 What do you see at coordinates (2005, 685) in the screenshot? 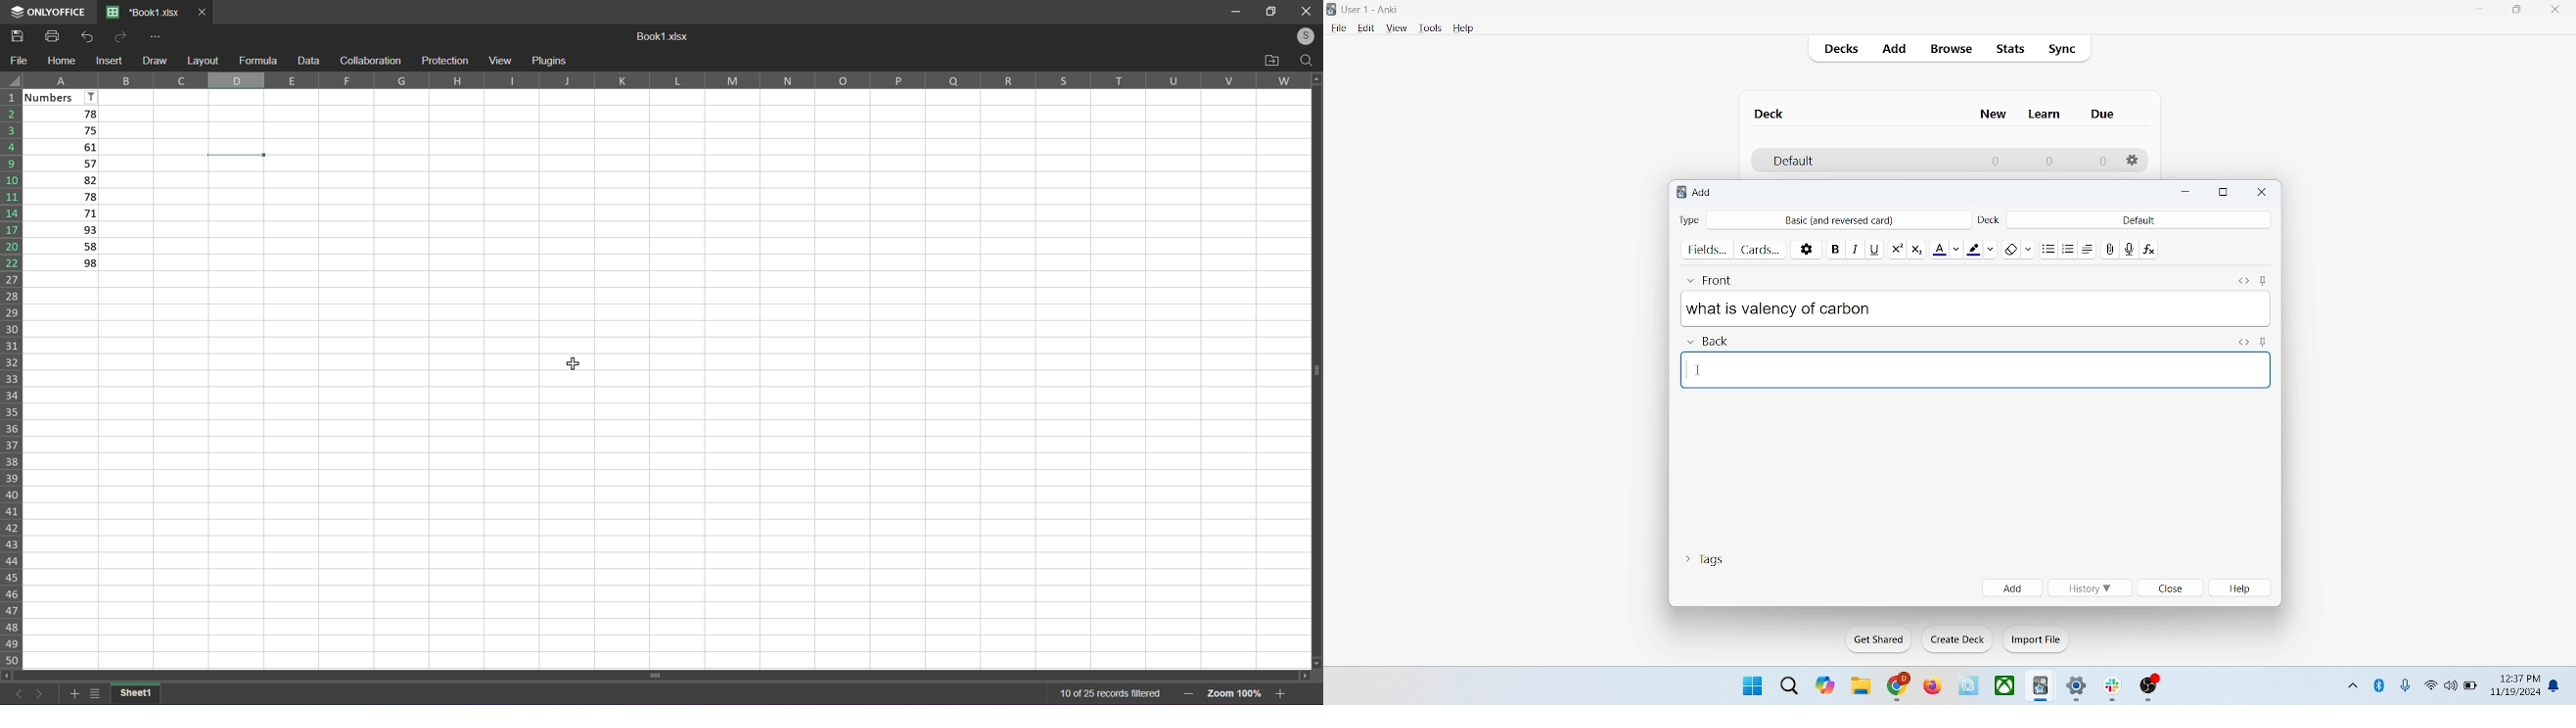
I see `x-box` at bounding box center [2005, 685].